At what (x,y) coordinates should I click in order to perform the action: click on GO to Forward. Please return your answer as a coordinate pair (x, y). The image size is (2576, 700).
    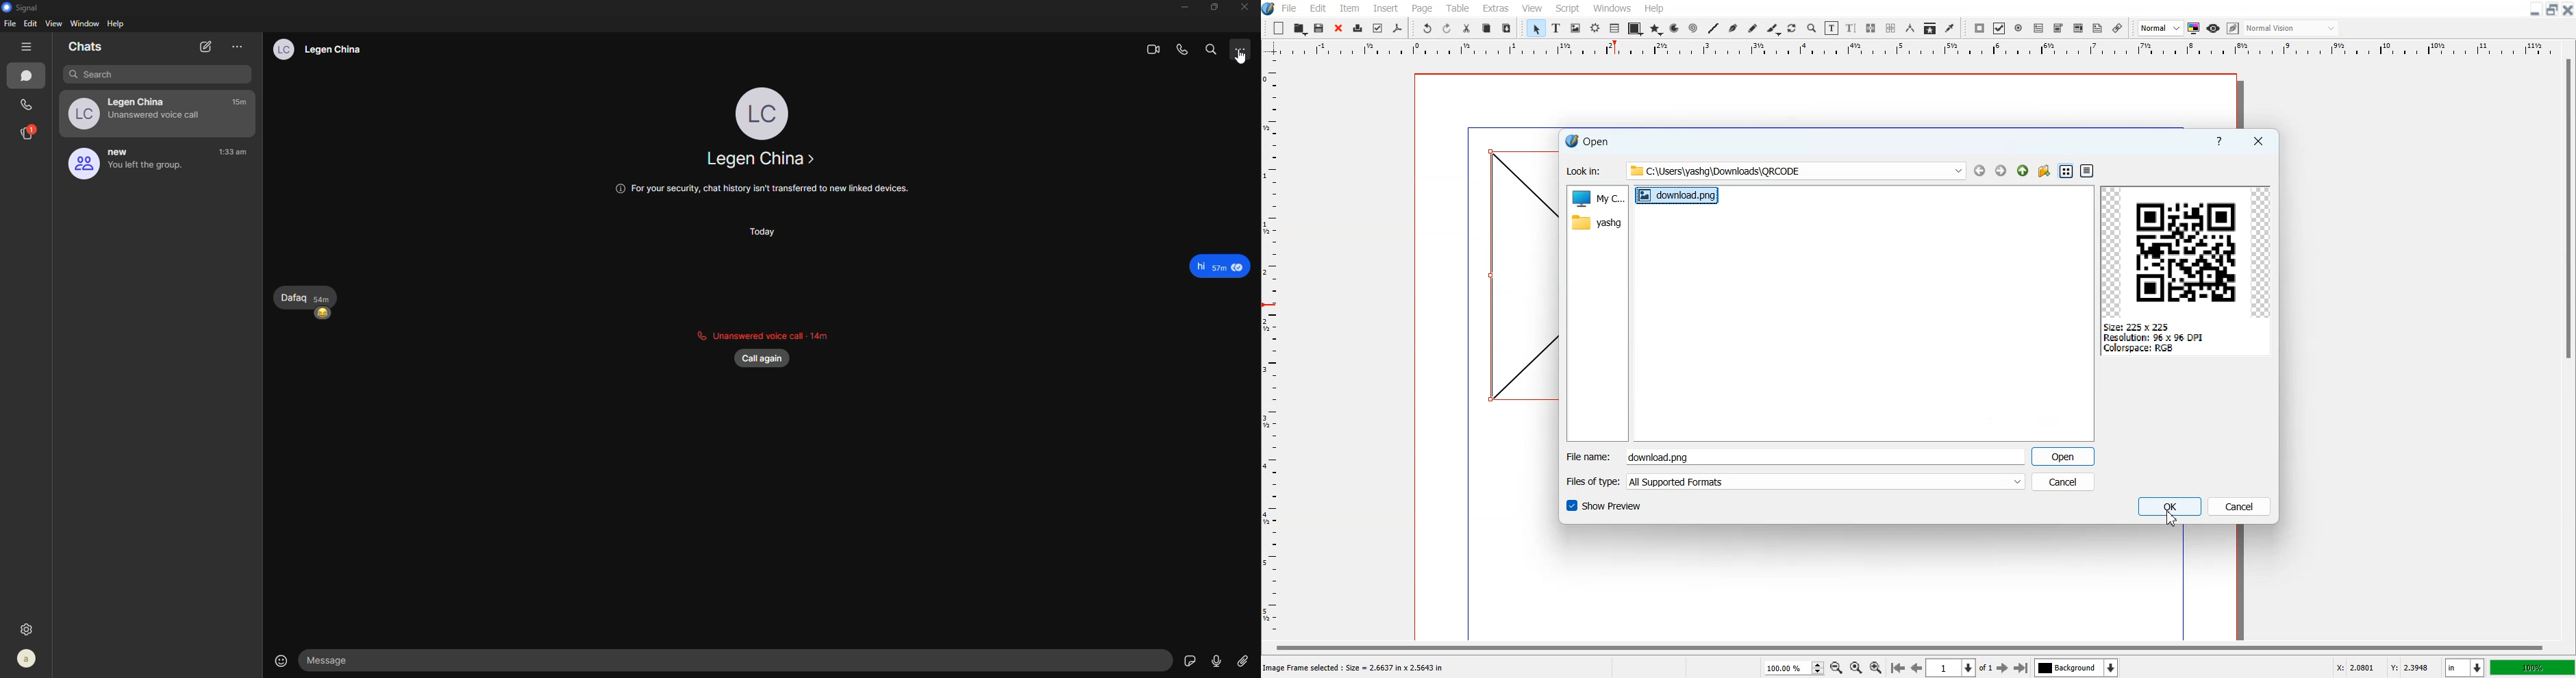
    Looking at the image, I should click on (2001, 170).